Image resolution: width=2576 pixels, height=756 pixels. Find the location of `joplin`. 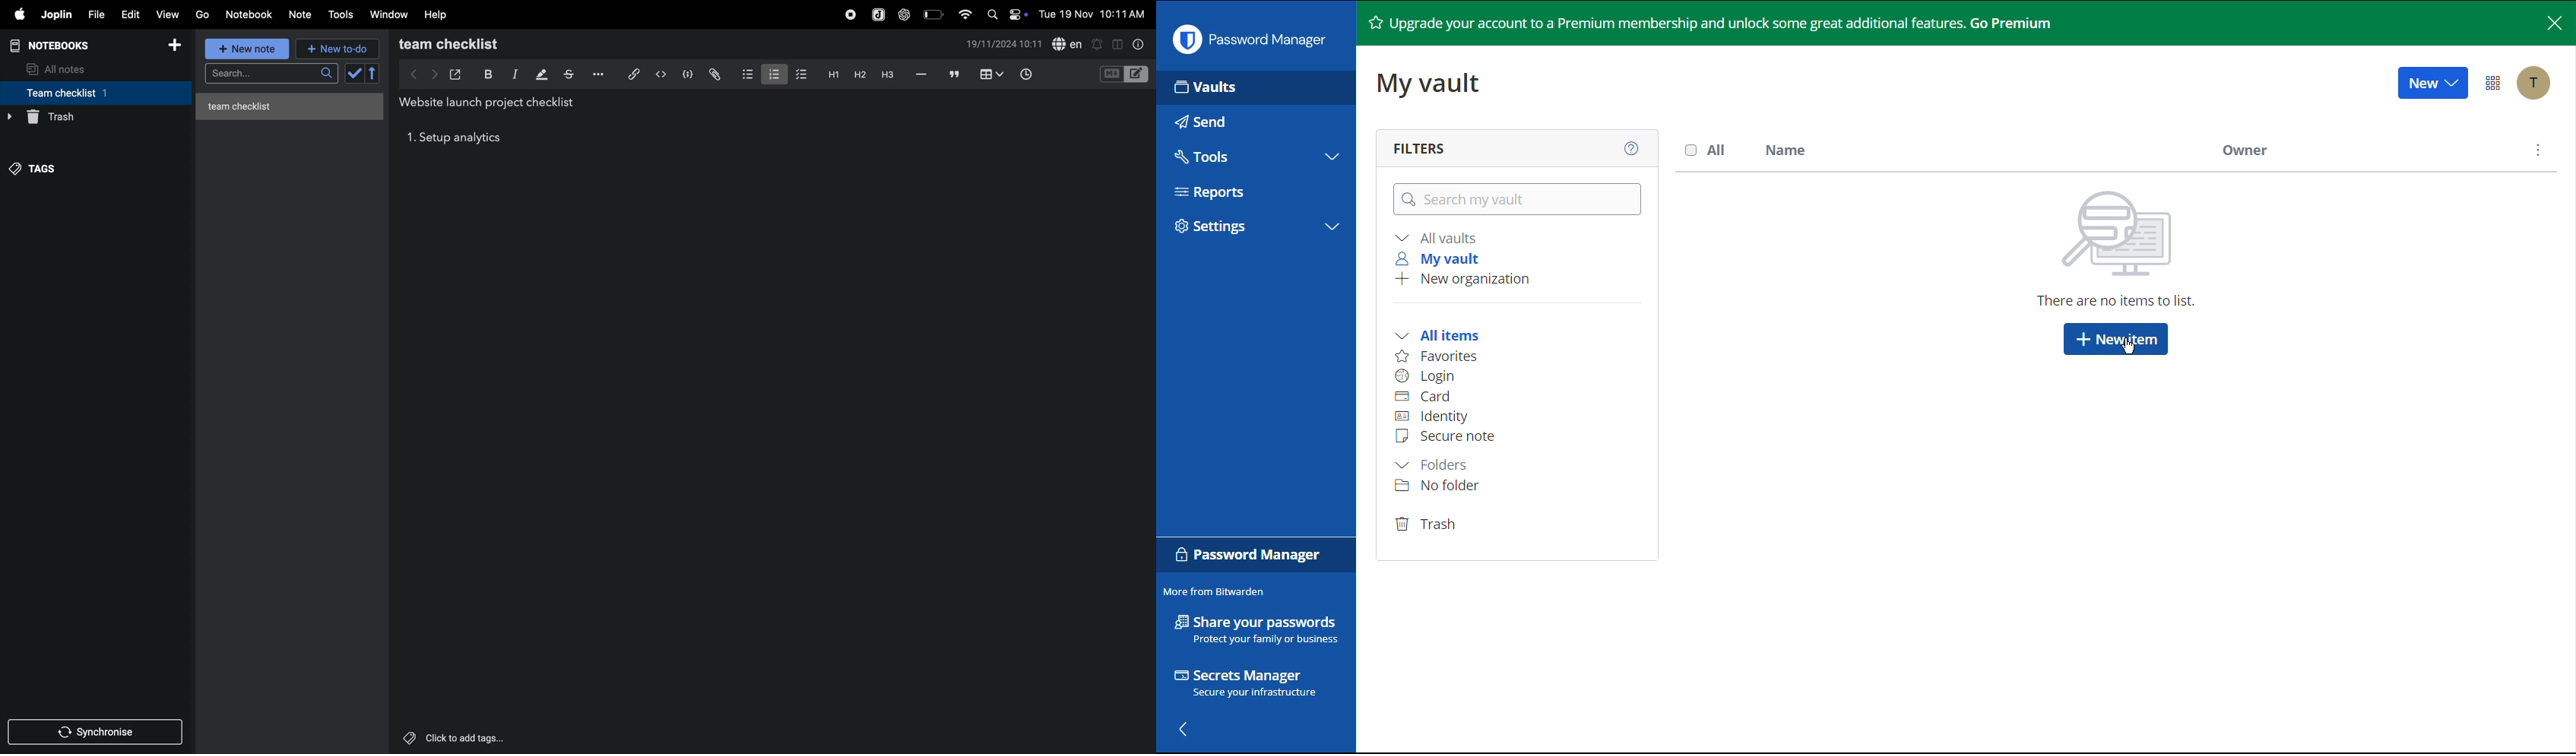

joplin is located at coordinates (875, 13).